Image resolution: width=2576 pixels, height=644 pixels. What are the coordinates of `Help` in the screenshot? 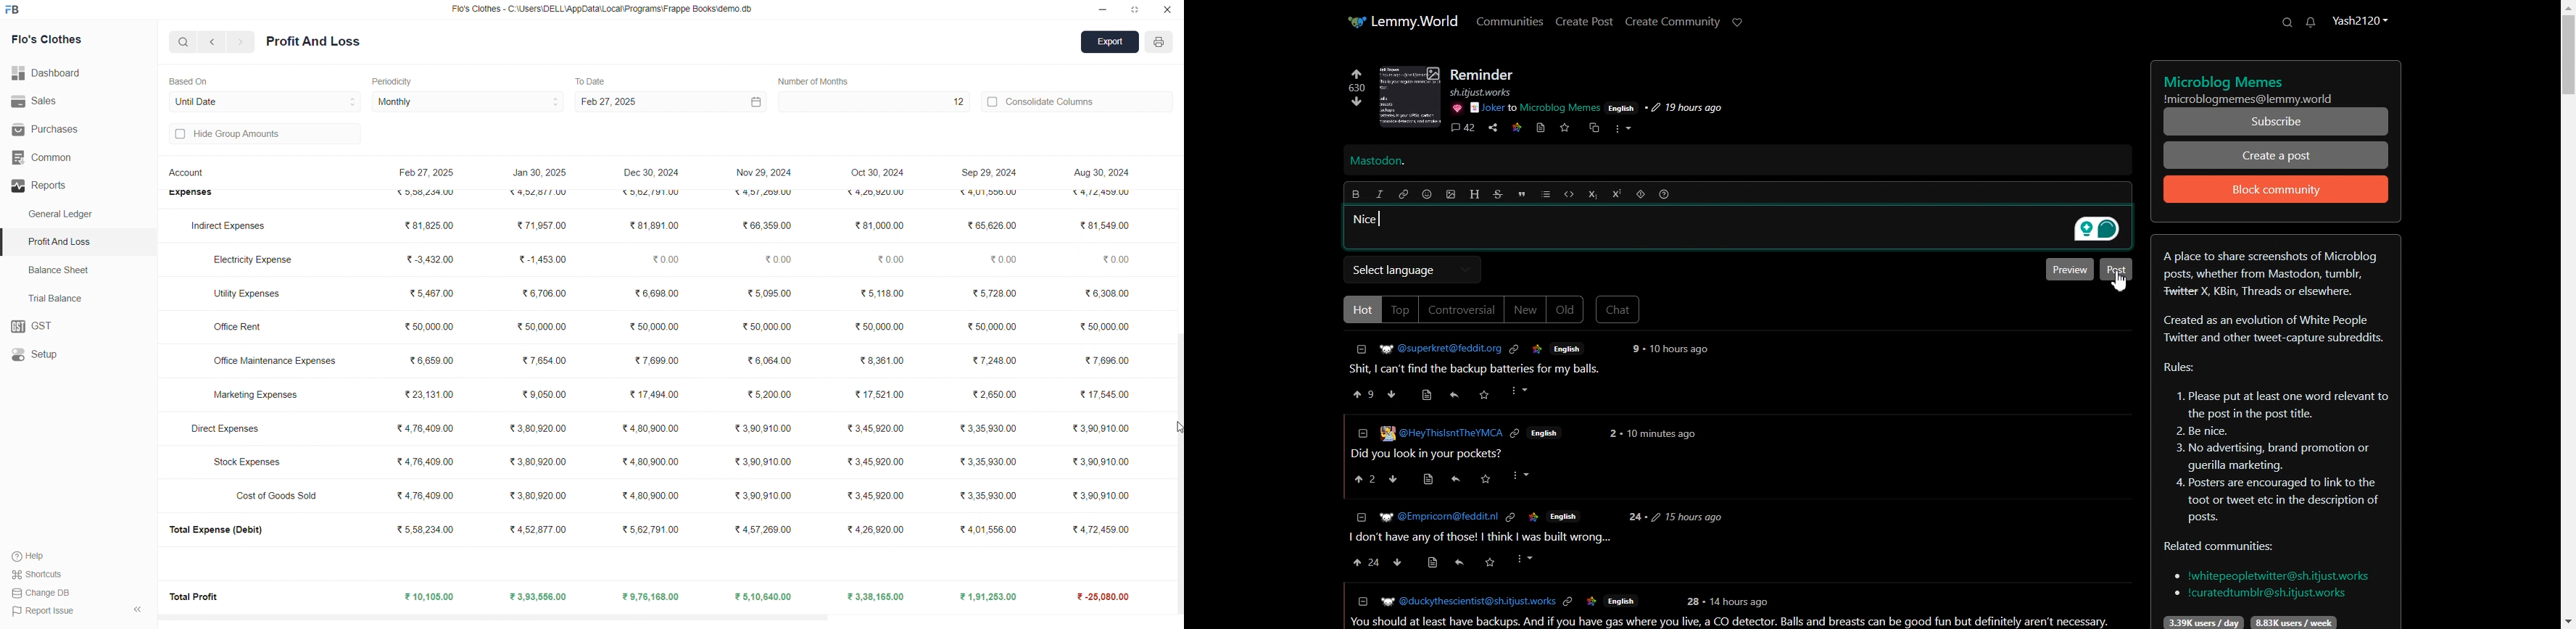 It's located at (34, 556).